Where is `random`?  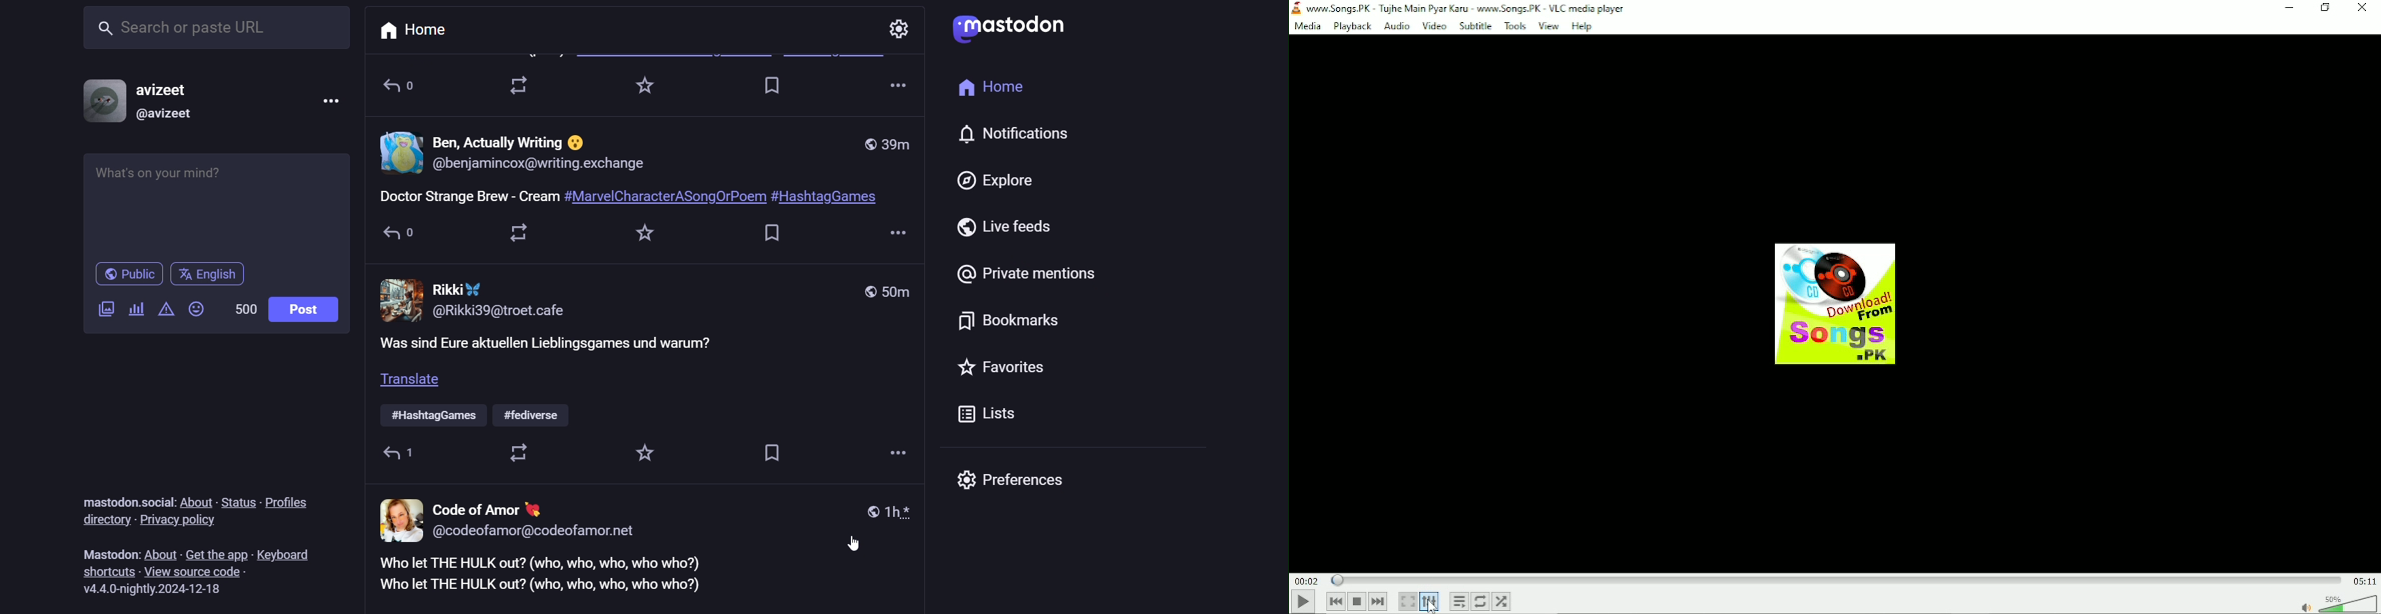 random is located at coordinates (1501, 601).